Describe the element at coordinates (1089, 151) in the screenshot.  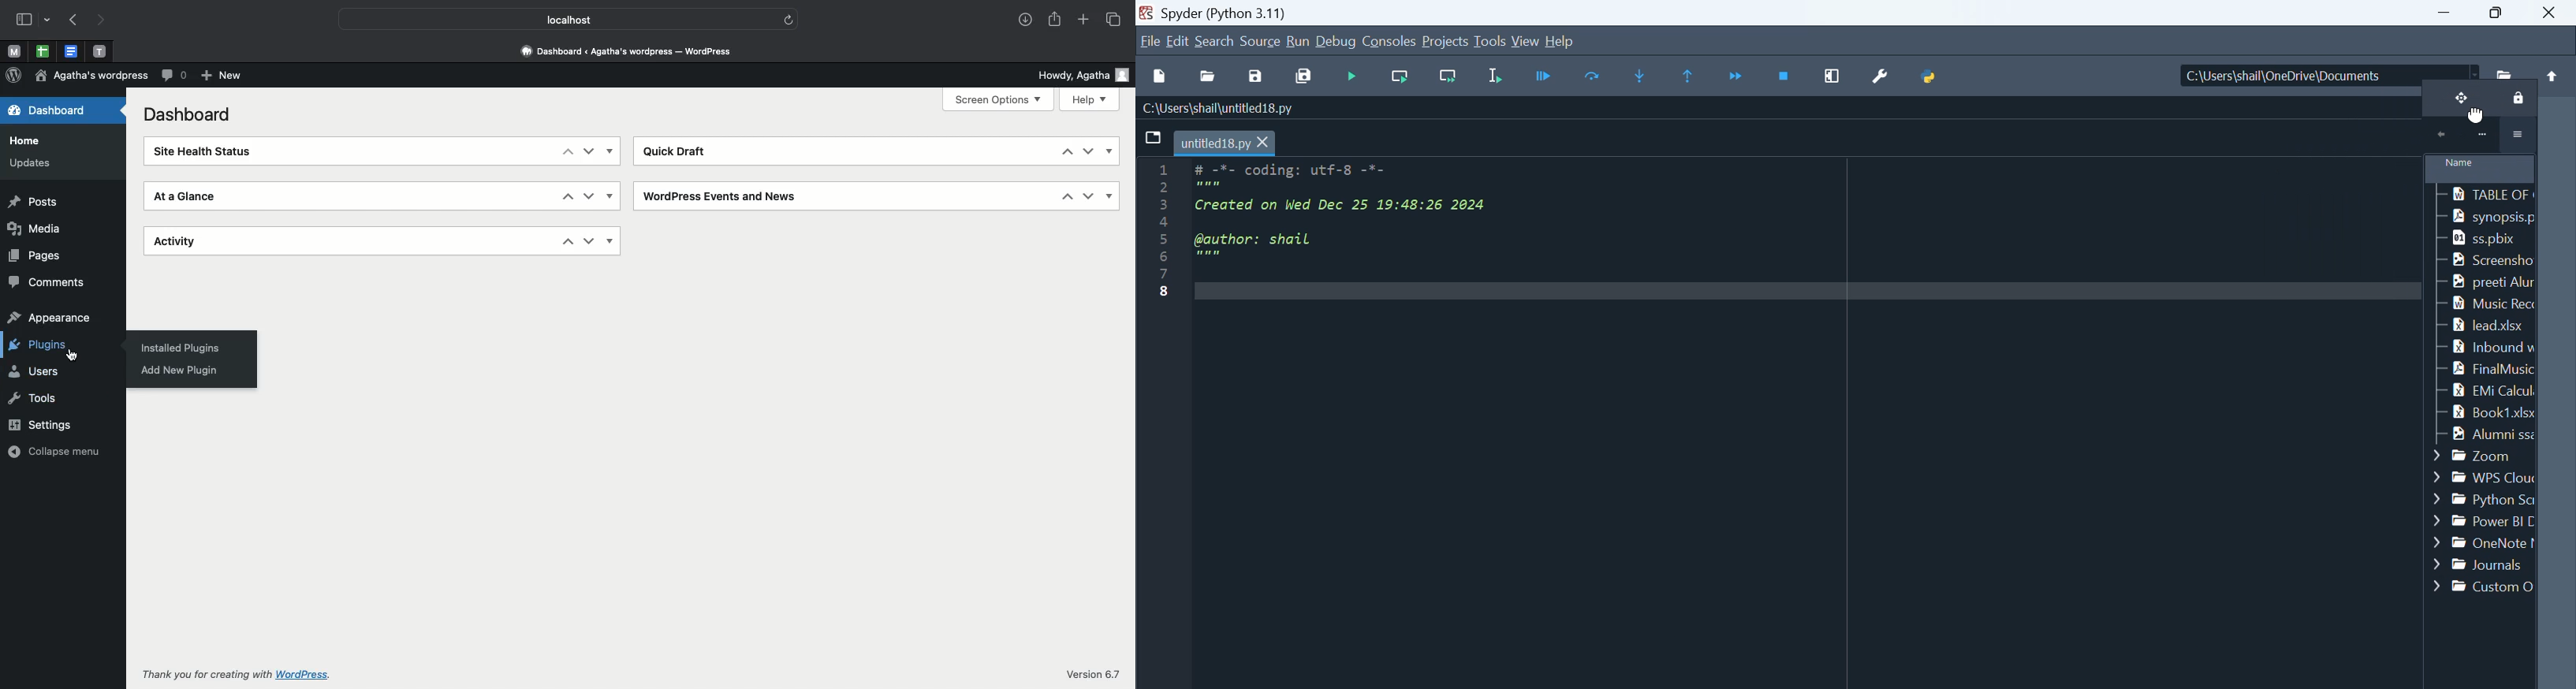
I see `Down` at that location.